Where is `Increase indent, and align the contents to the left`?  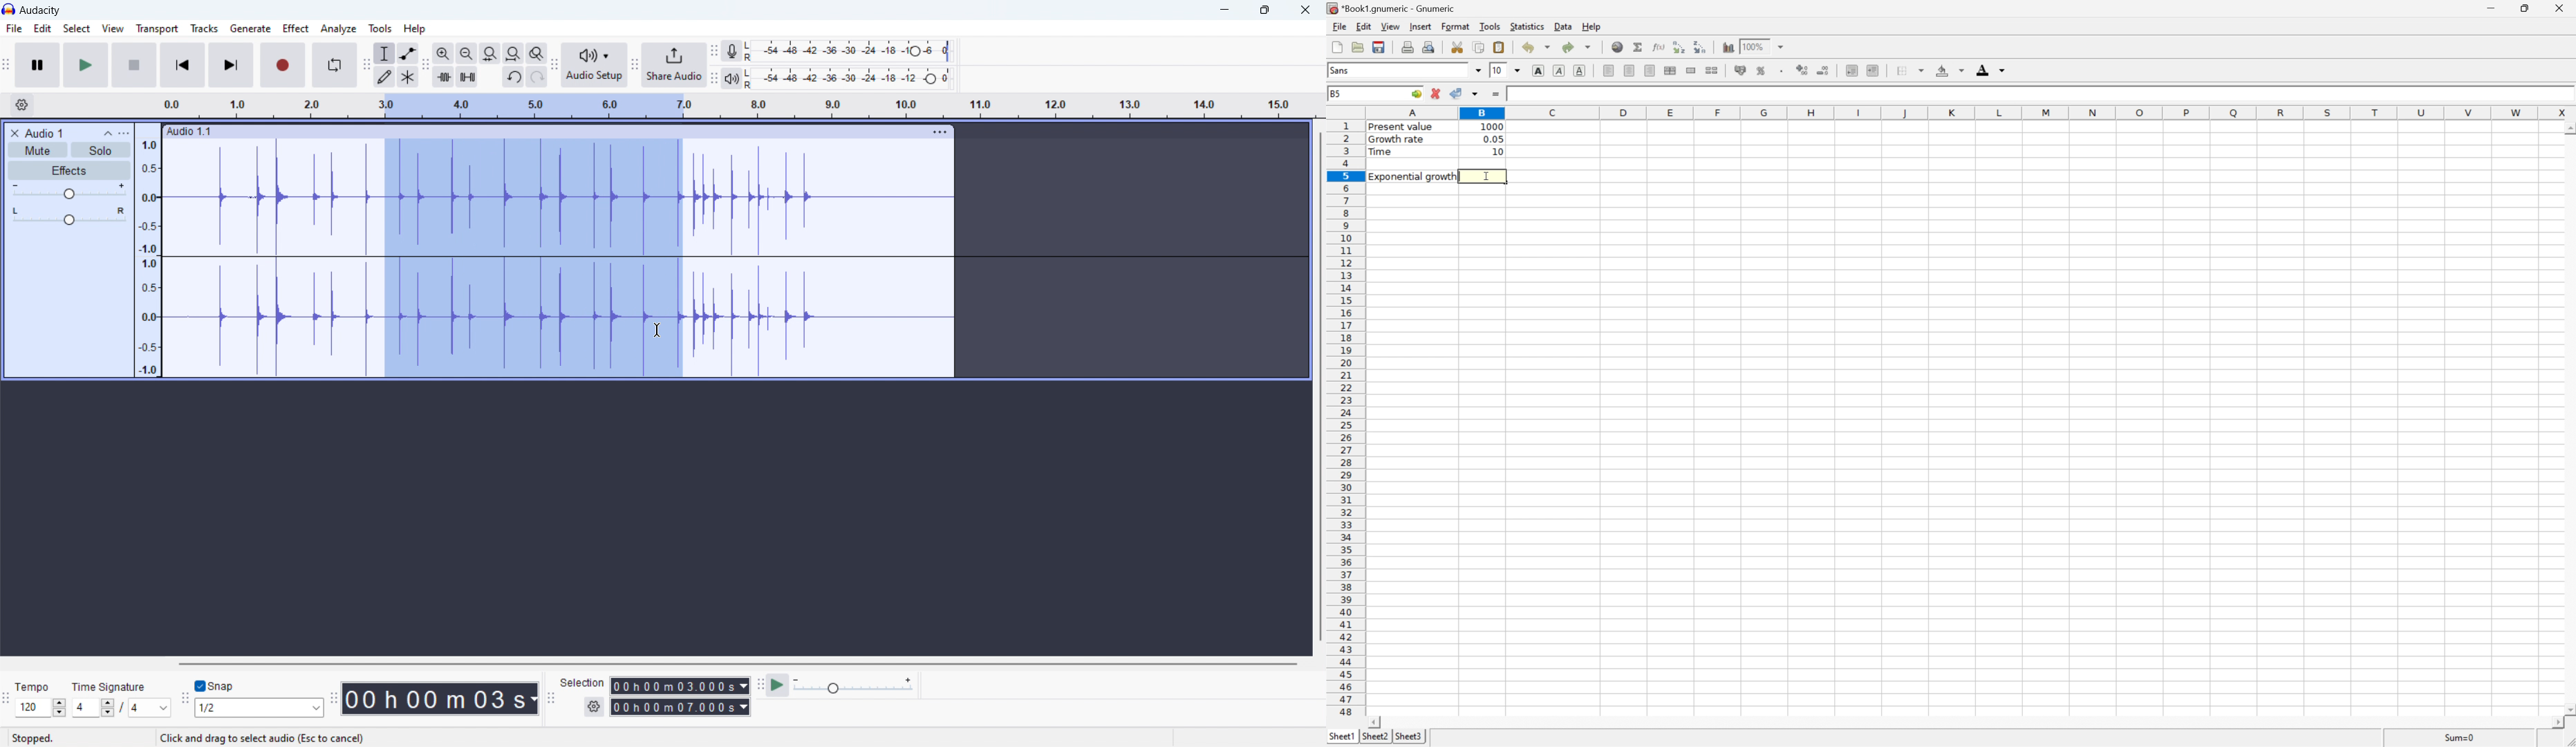
Increase indent, and align the contents to the left is located at coordinates (1700, 47).